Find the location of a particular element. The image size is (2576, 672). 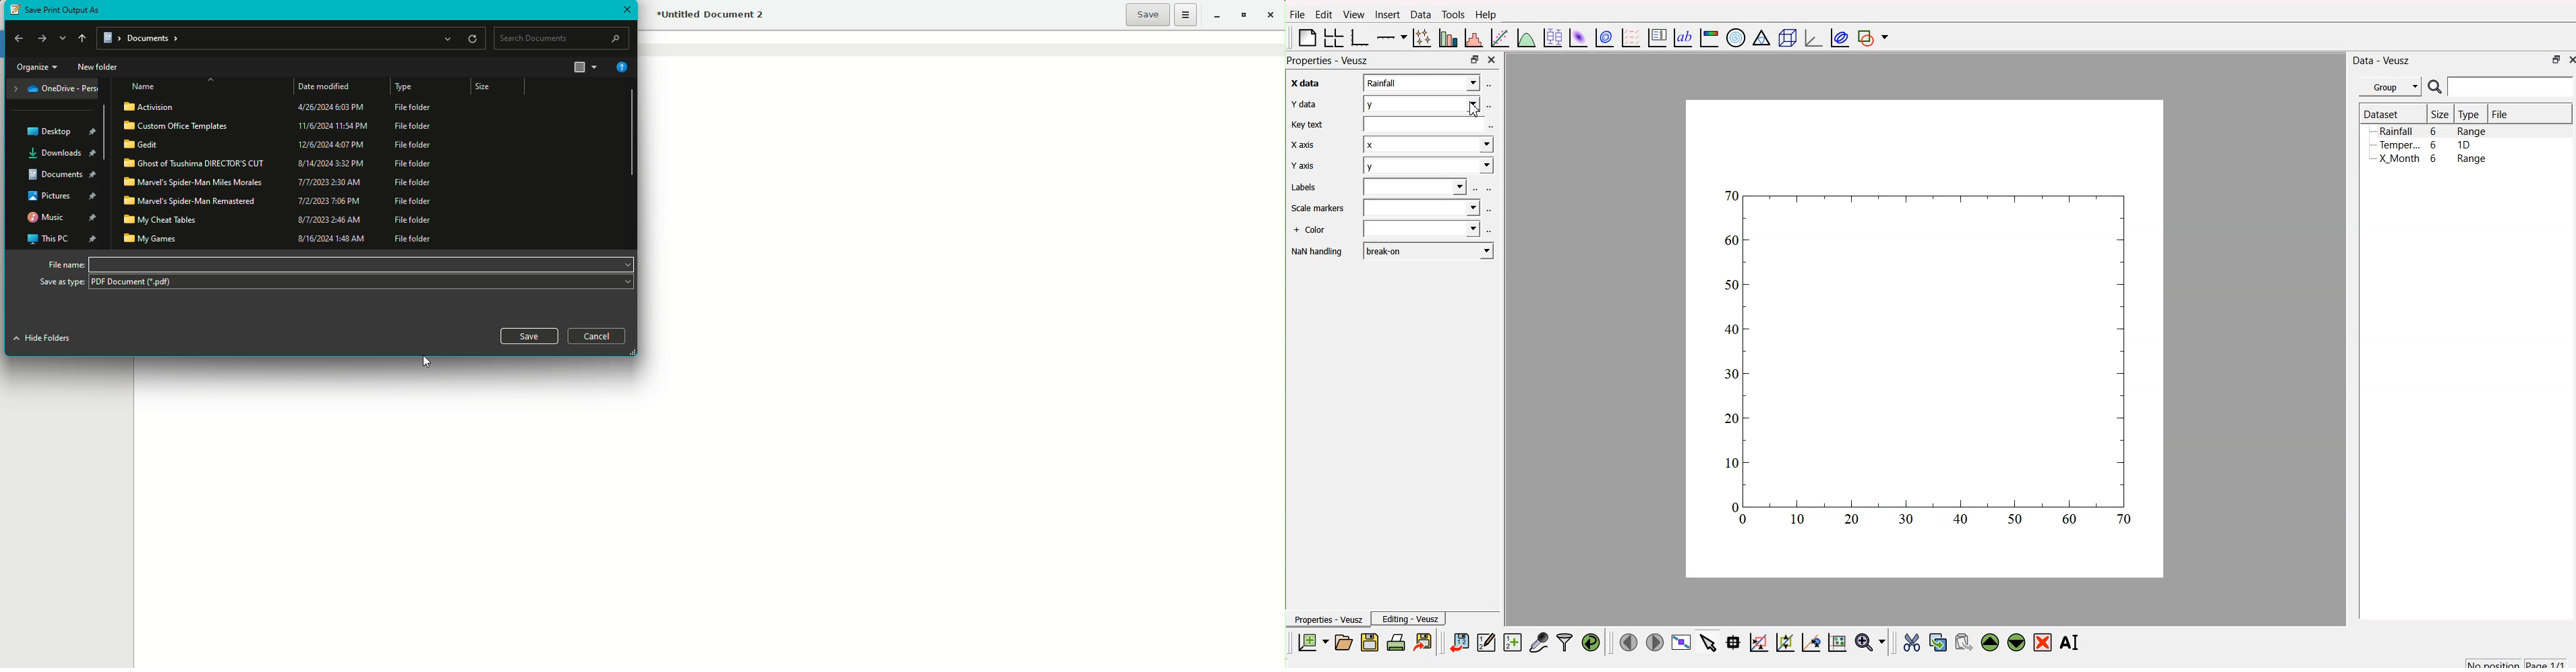

Save print output as is located at coordinates (64, 10).